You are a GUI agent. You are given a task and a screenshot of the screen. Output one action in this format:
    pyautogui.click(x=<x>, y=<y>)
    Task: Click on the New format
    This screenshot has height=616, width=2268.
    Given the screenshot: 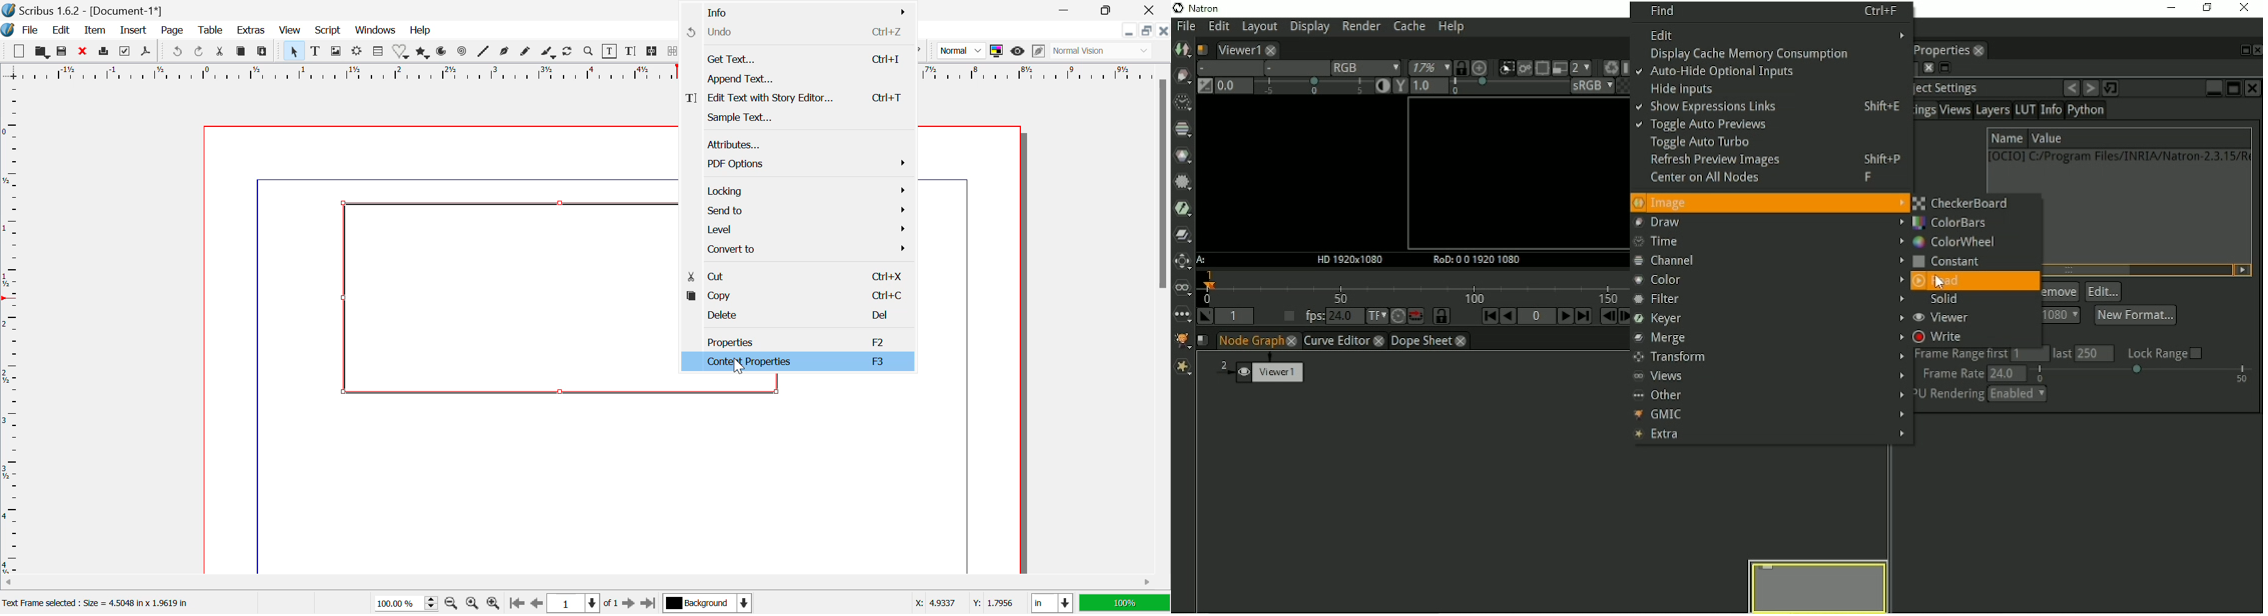 What is the action you would take?
    pyautogui.click(x=2135, y=314)
    